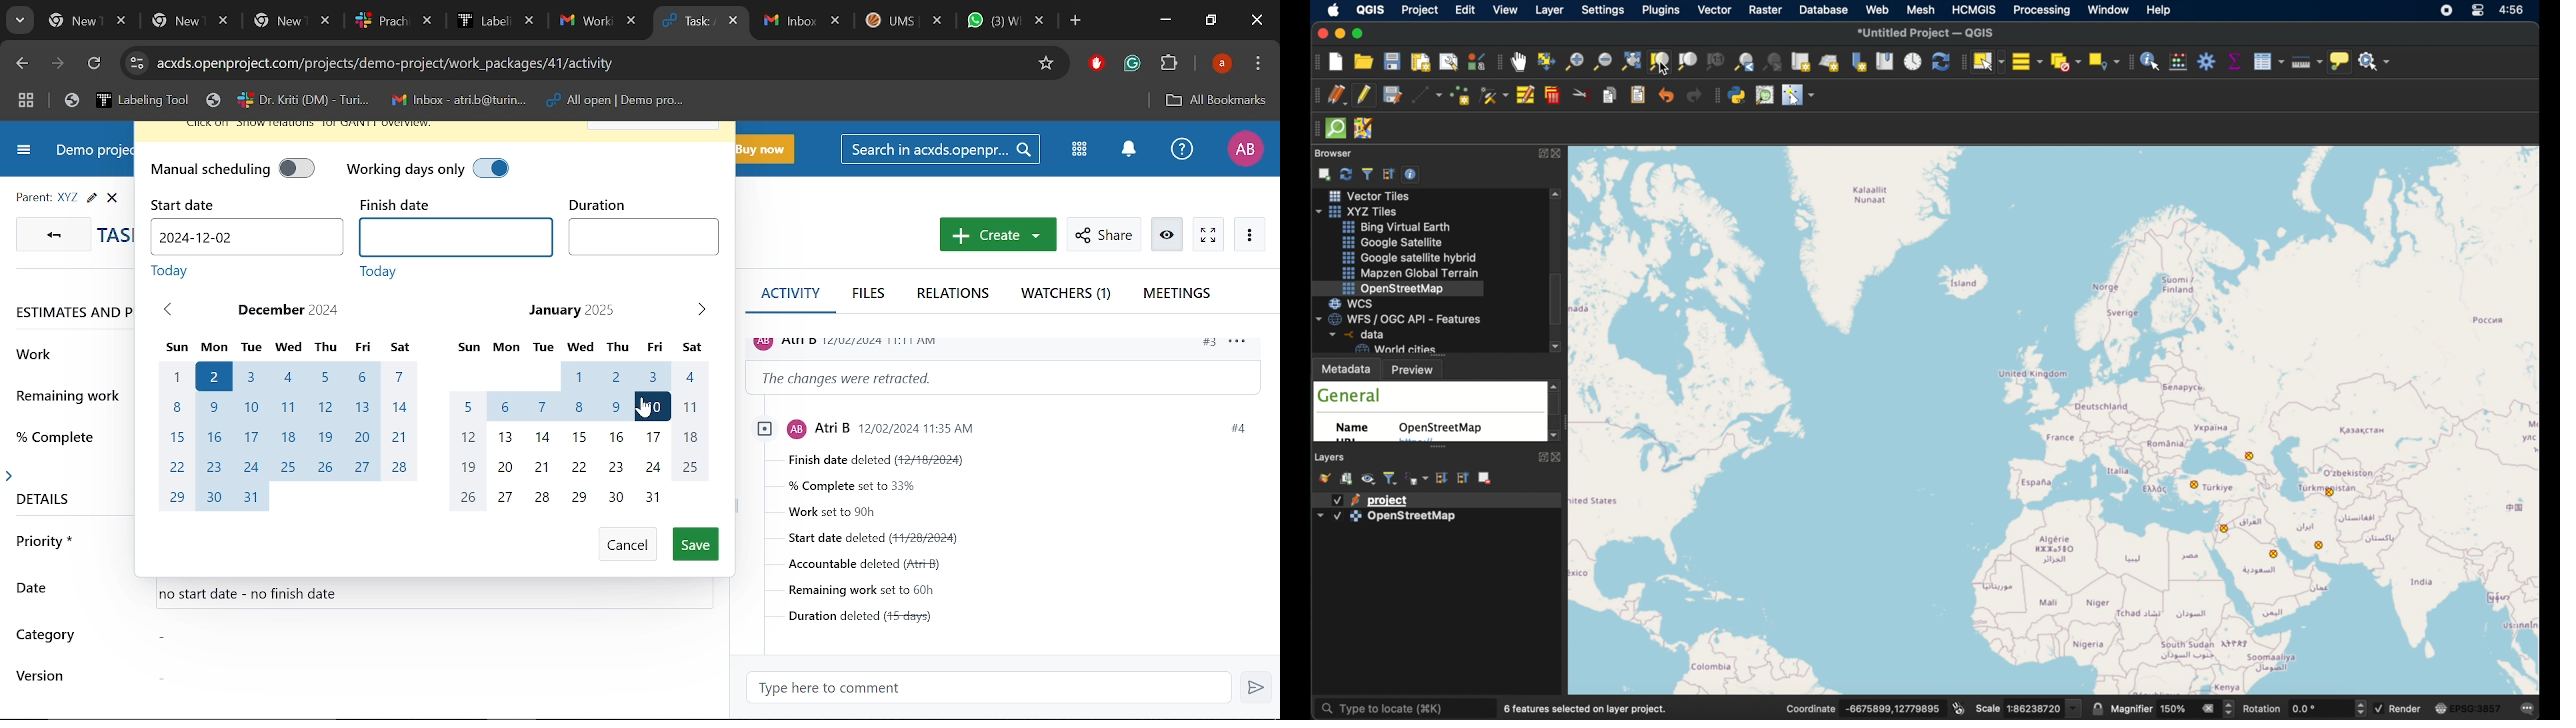  What do you see at coordinates (266, 593) in the screenshot?
I see `no start date - no finish date` at bounding box center [266, 593].